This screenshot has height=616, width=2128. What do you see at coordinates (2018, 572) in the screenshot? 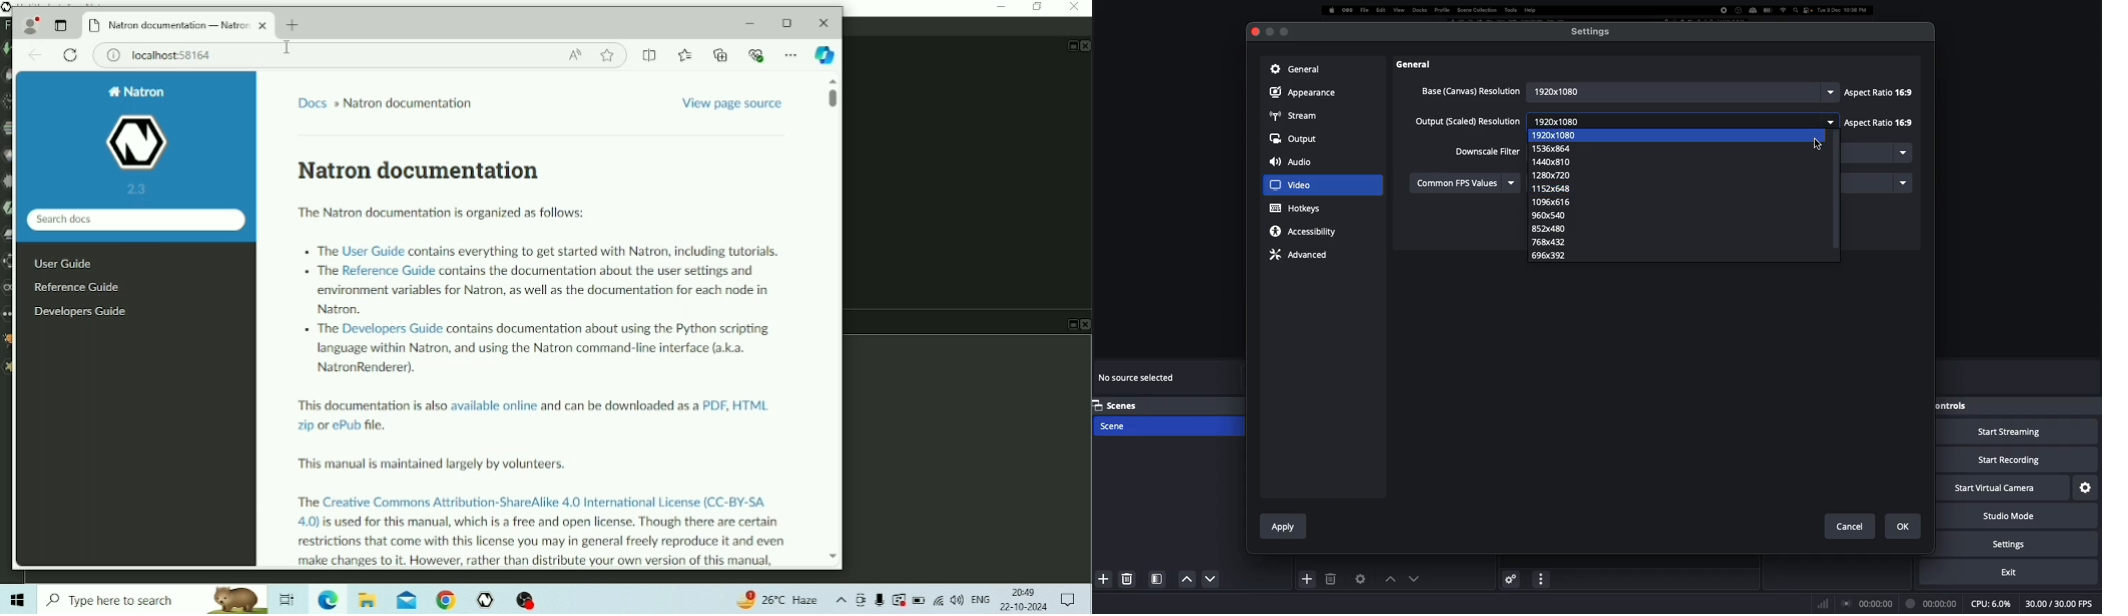
I see `Exit` at bounding box center [2018, 572].